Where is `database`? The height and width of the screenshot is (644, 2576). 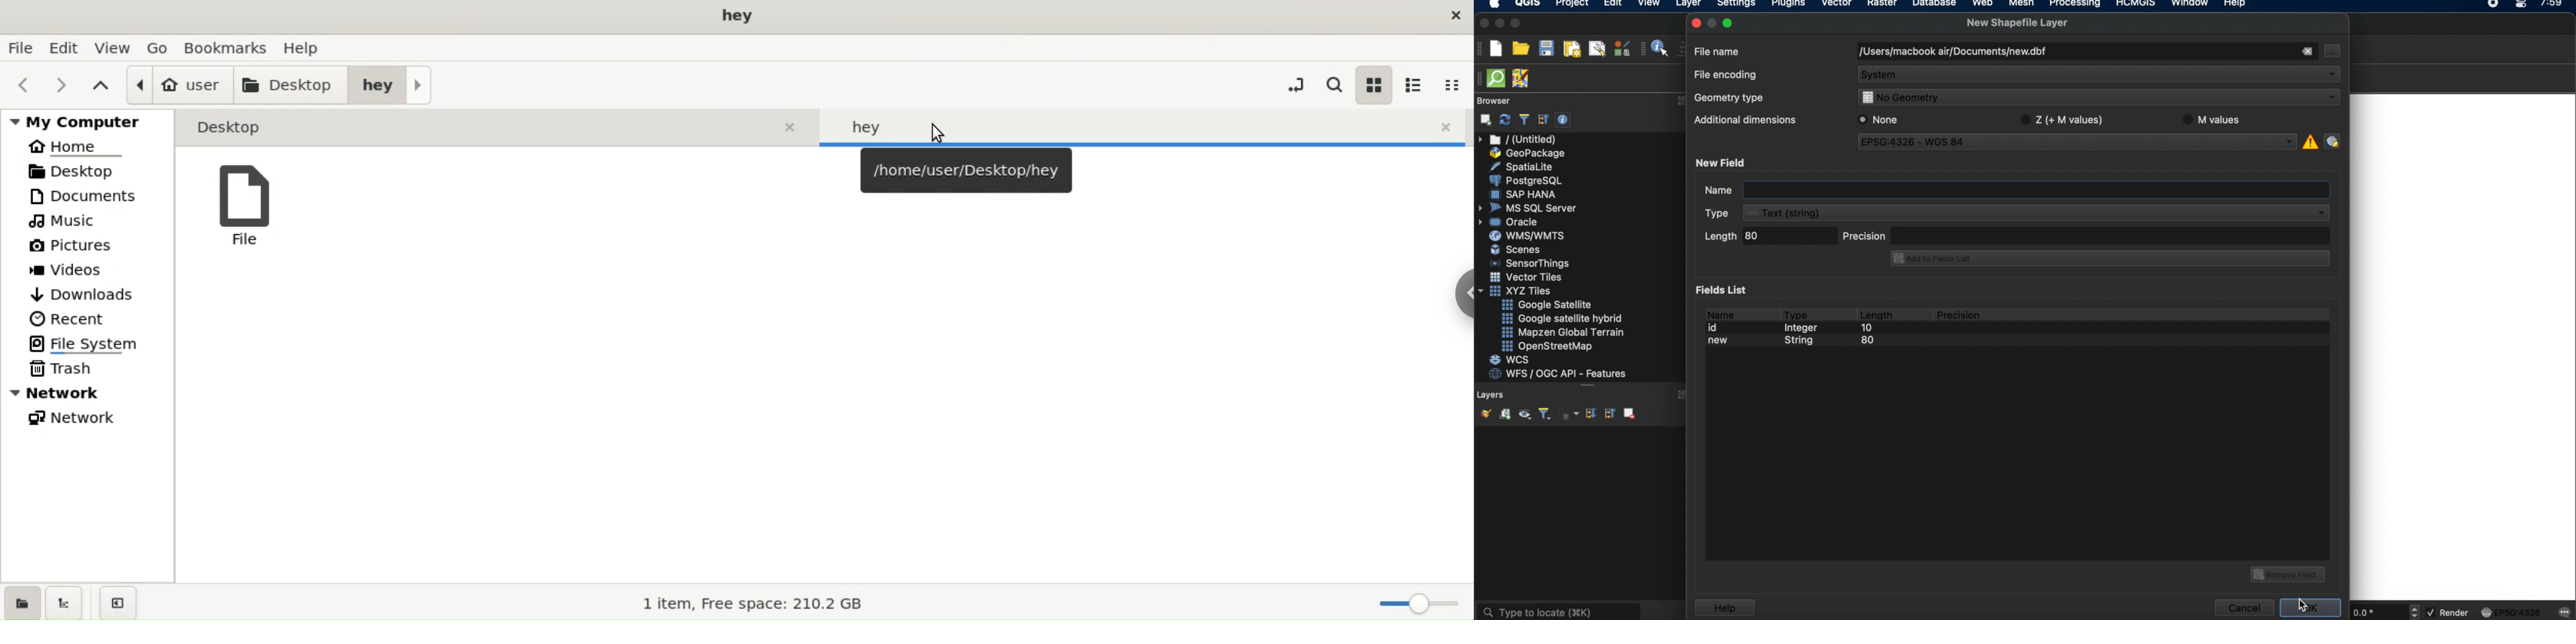 database is located at coordinates (1934, 5).